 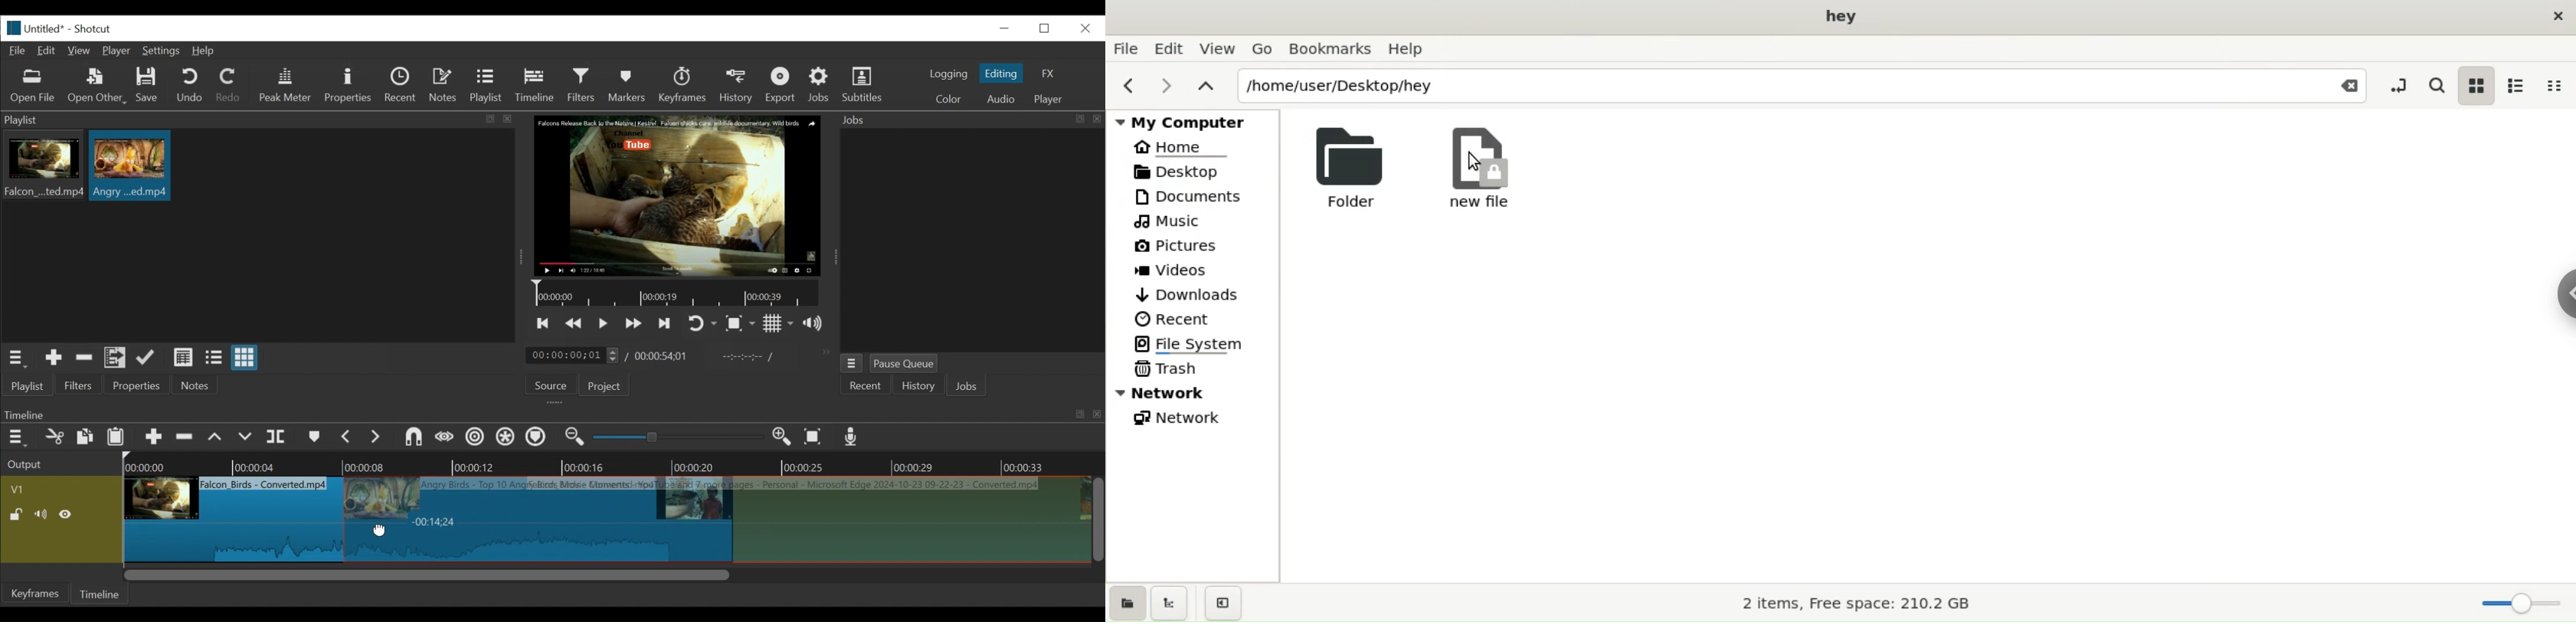 What do you see at coordinates (574, 324) in the screenshot?
I see `play quickly backward` at bounding box center [574, 324].